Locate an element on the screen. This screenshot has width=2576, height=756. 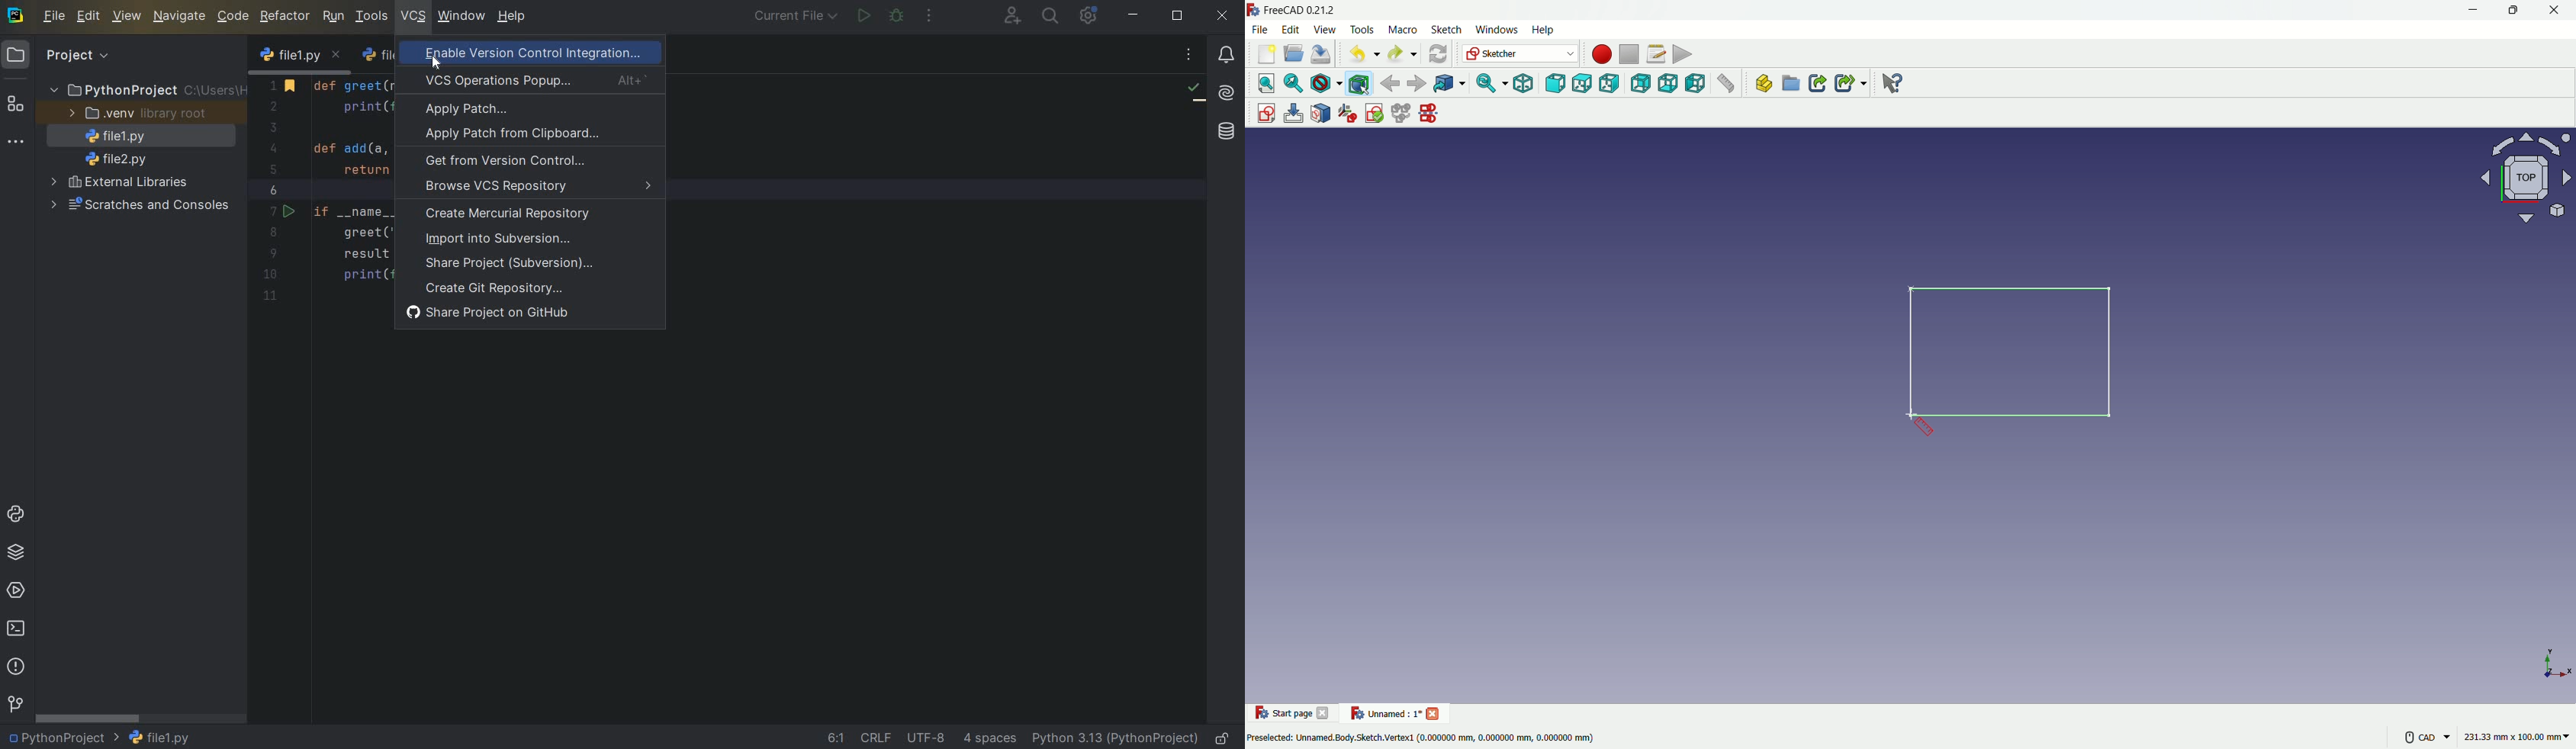
scrollbar is located at coordinates (89, 718).